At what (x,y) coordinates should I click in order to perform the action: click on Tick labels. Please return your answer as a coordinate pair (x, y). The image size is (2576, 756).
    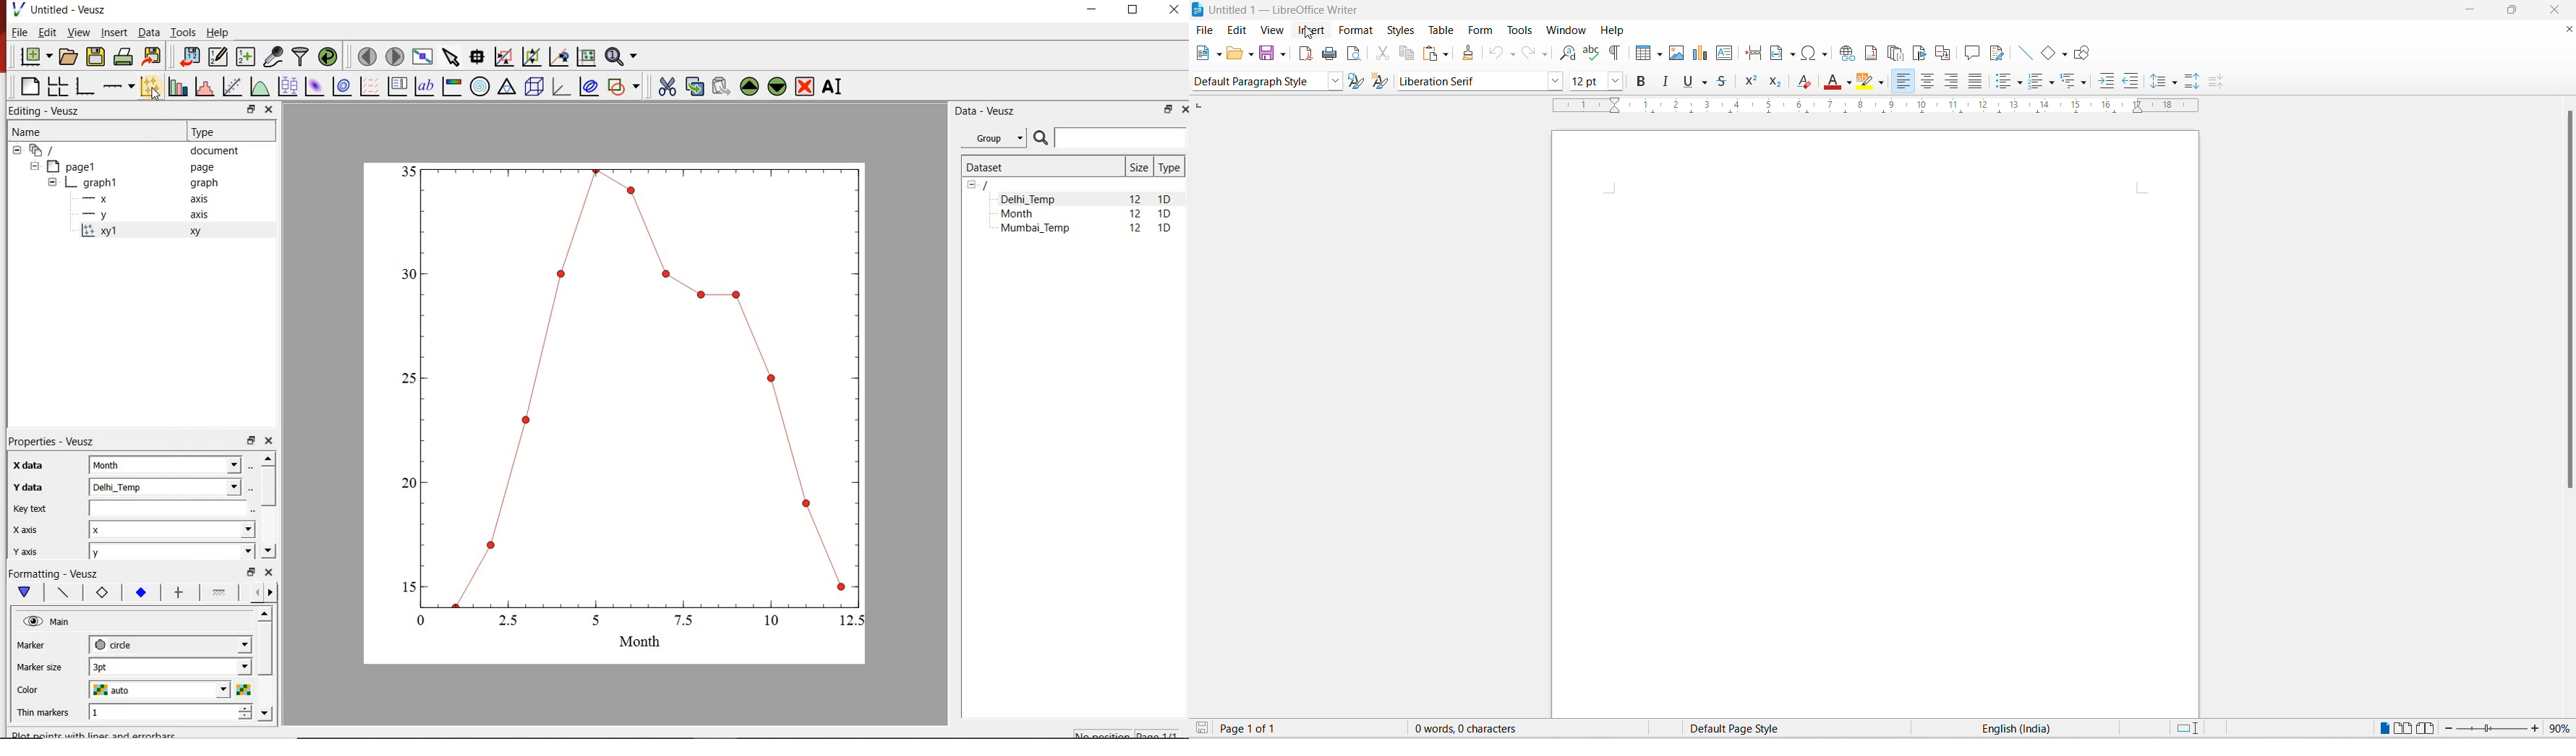
    Looking at the image, I should click on (139, 590).